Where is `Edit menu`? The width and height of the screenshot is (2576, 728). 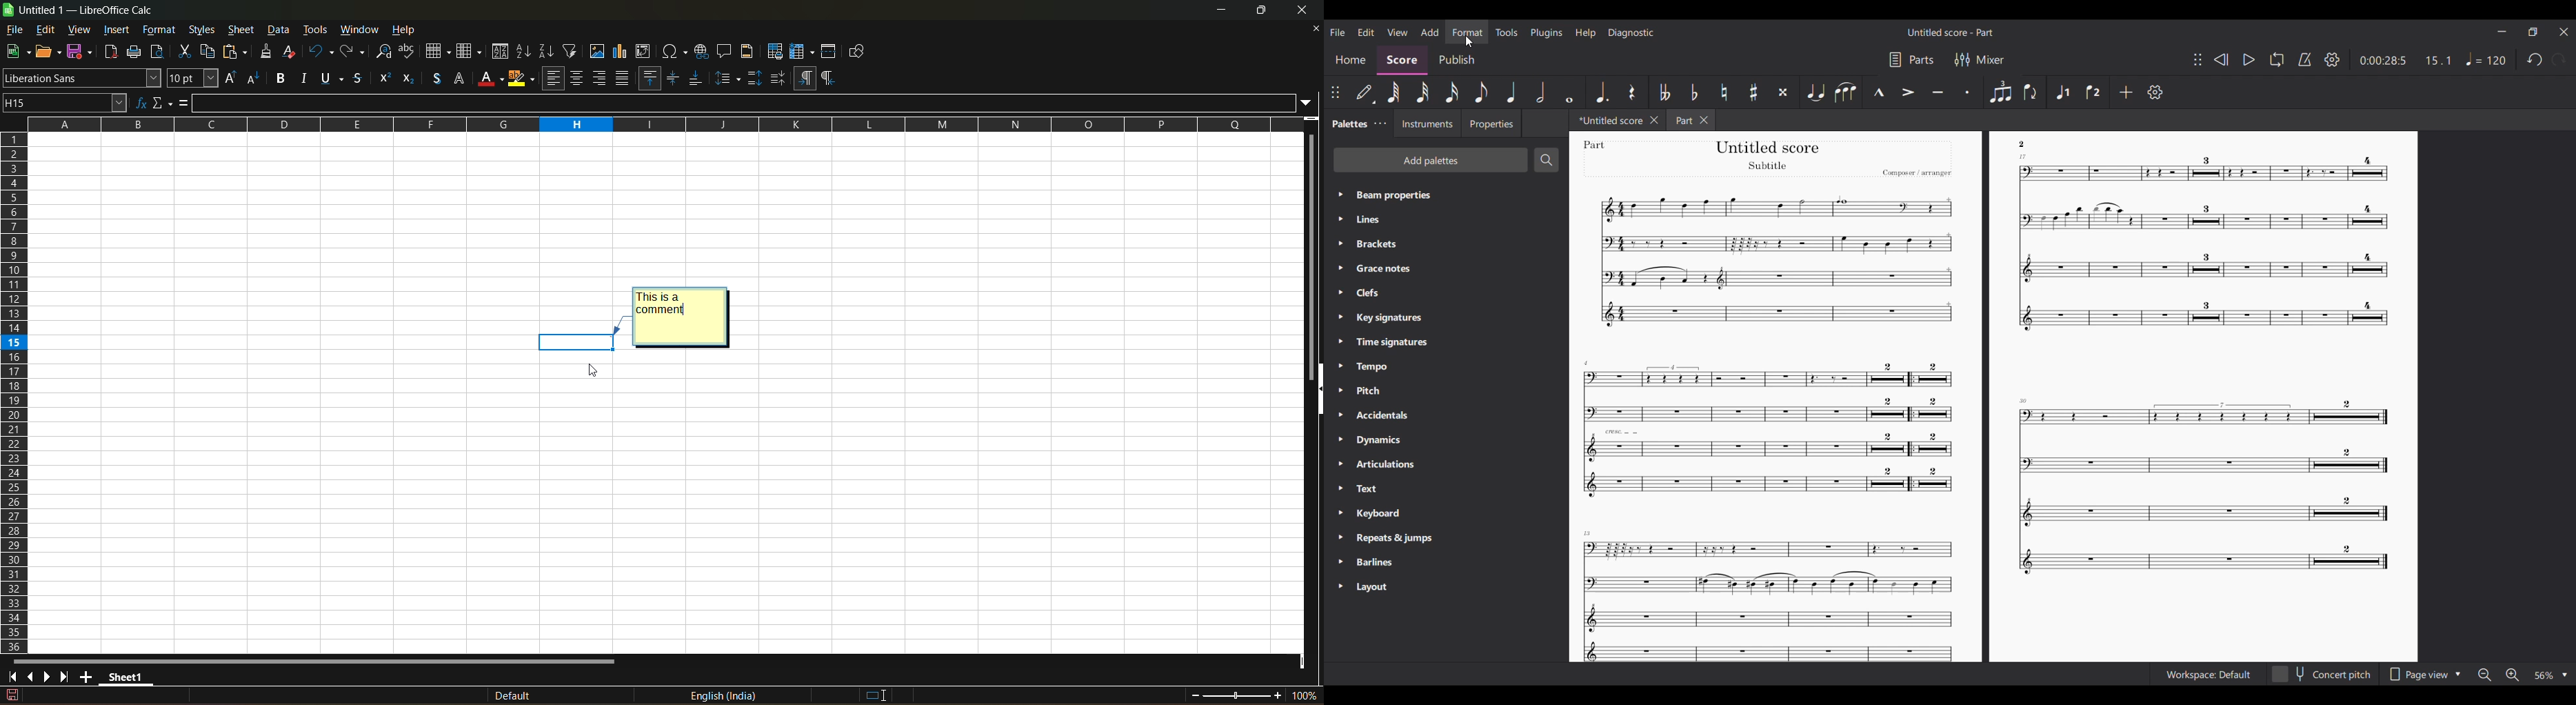
Edit menu is located at coordinates (1366, 31).